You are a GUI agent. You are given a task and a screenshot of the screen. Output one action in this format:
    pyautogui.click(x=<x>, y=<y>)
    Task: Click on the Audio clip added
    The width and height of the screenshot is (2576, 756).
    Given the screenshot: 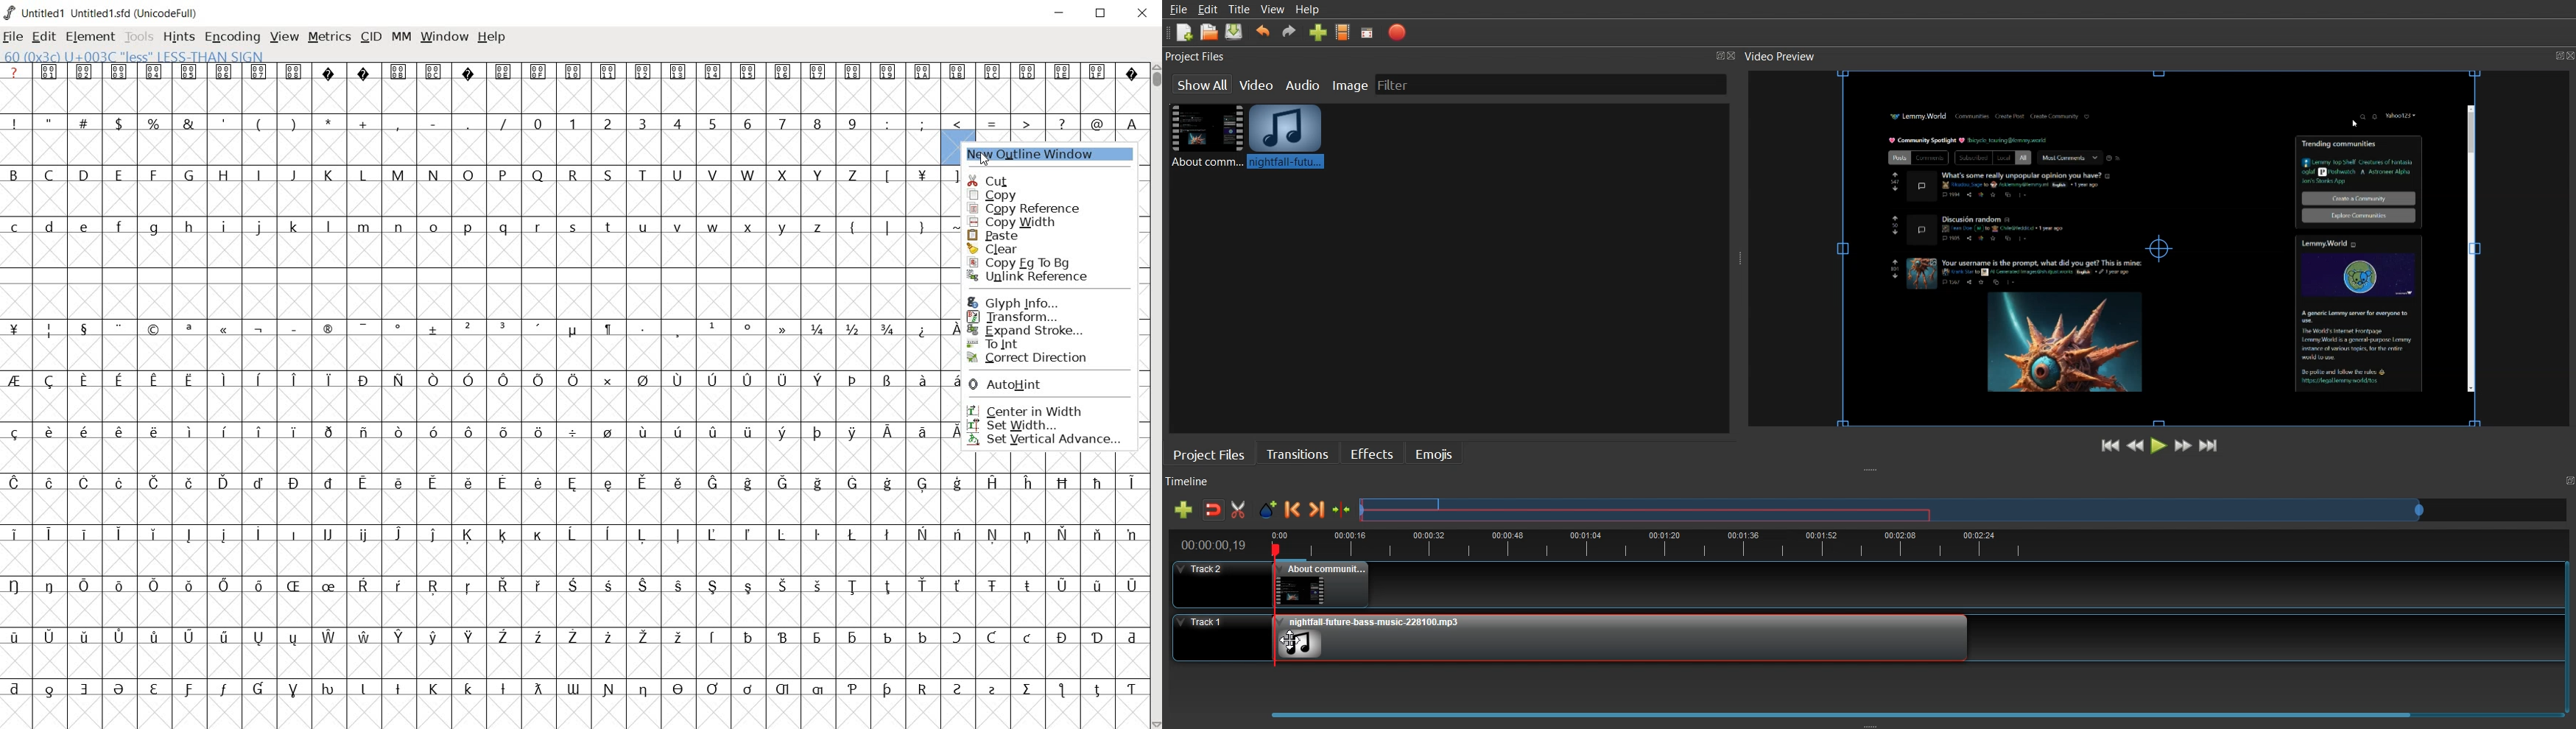 What is the action you would take?
    pyautogui.click(x=1622, y=637)
    